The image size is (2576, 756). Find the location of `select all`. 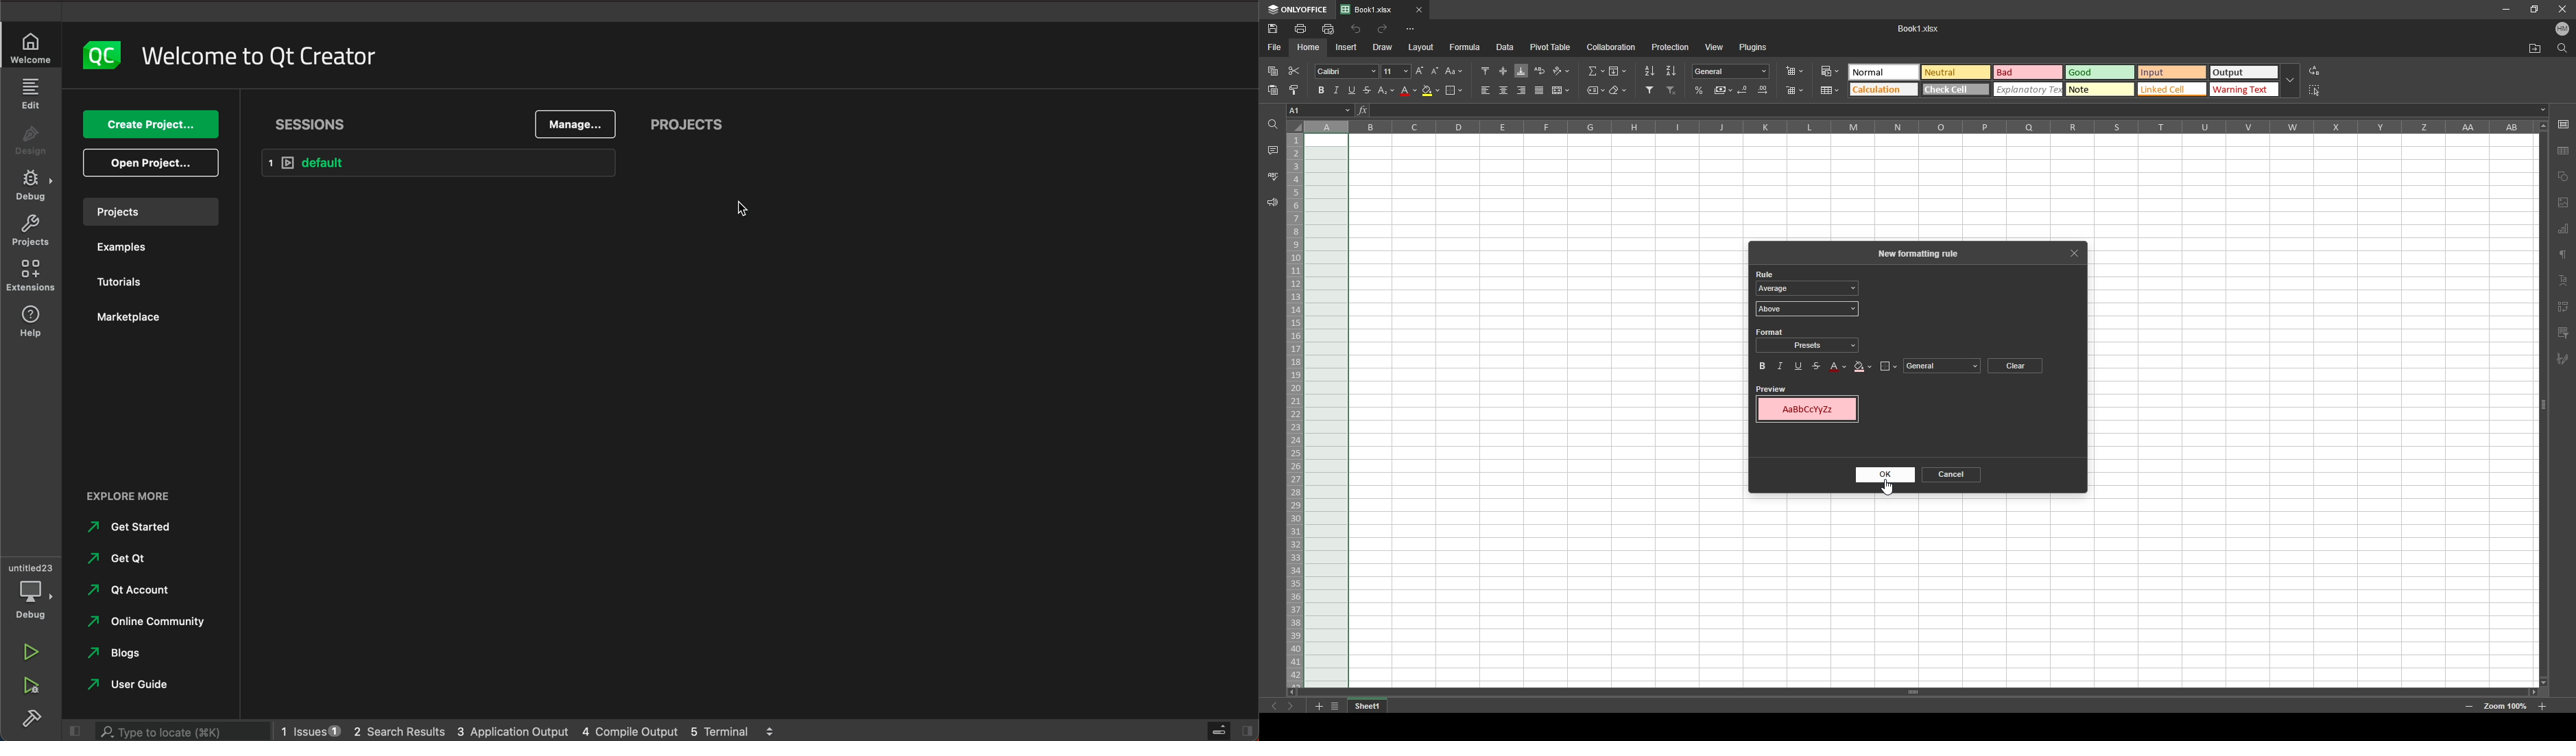

select all is located at coordinates (2317, 89).